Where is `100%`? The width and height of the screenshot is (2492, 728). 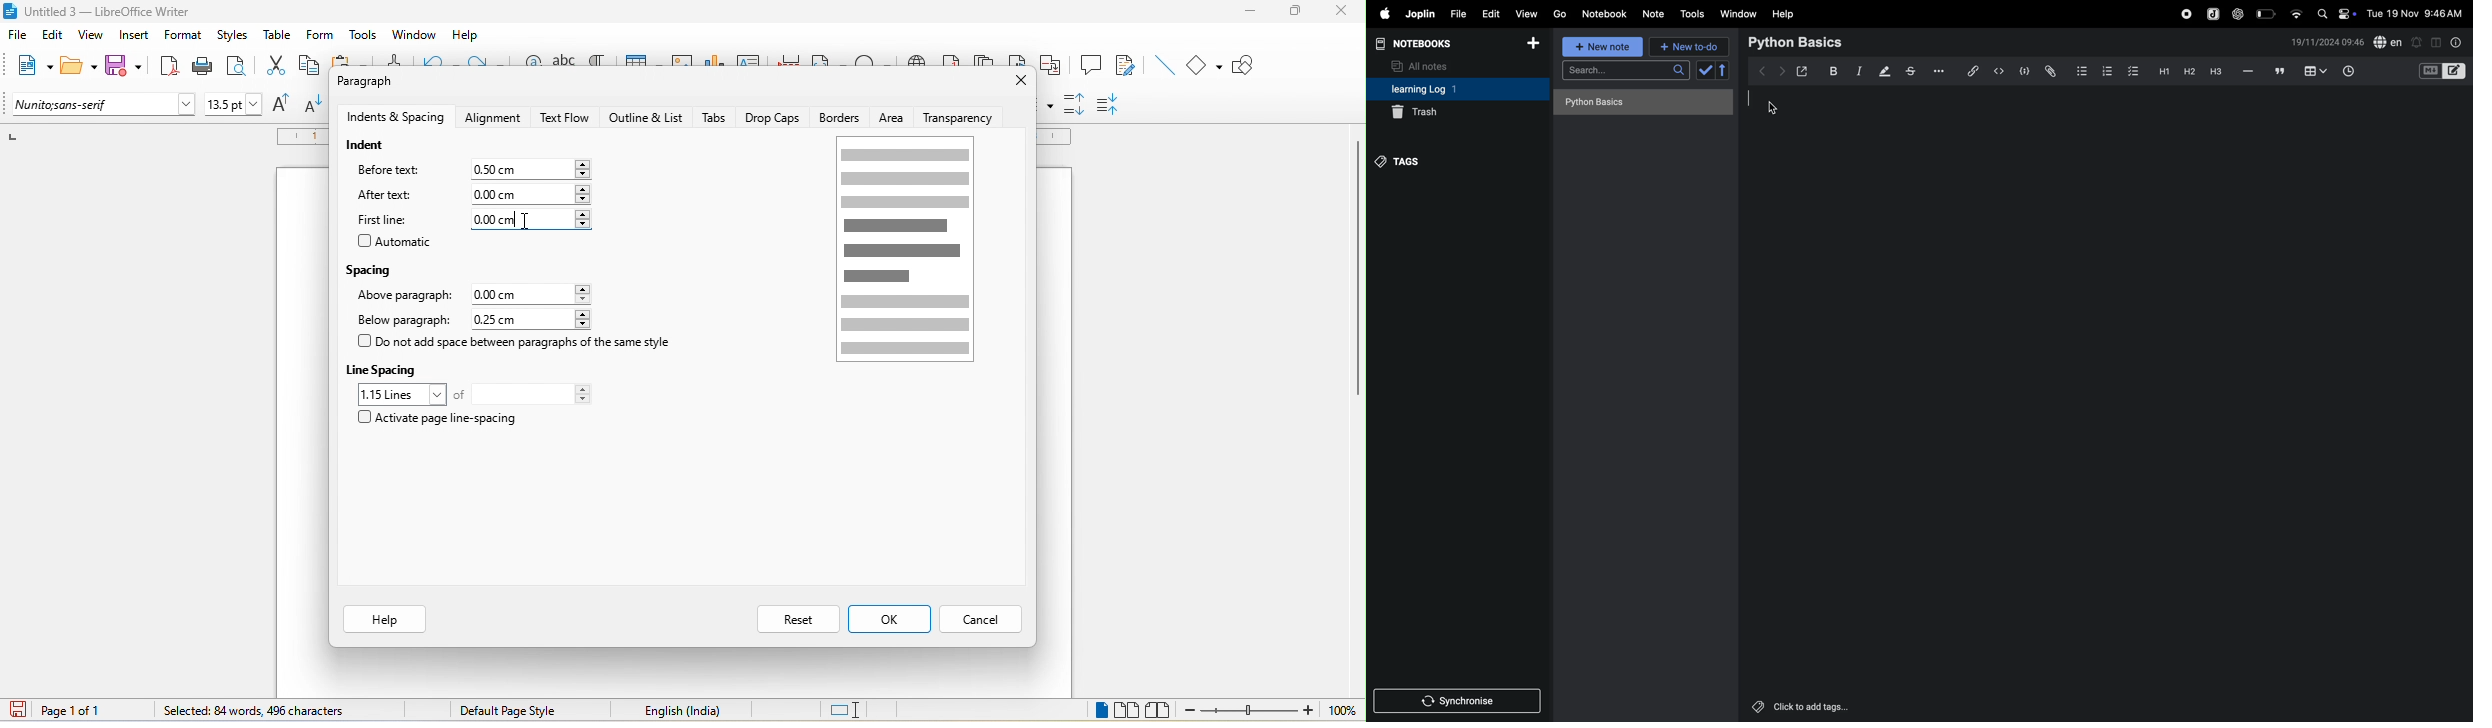
100% is located at coordinates (1342, 711).